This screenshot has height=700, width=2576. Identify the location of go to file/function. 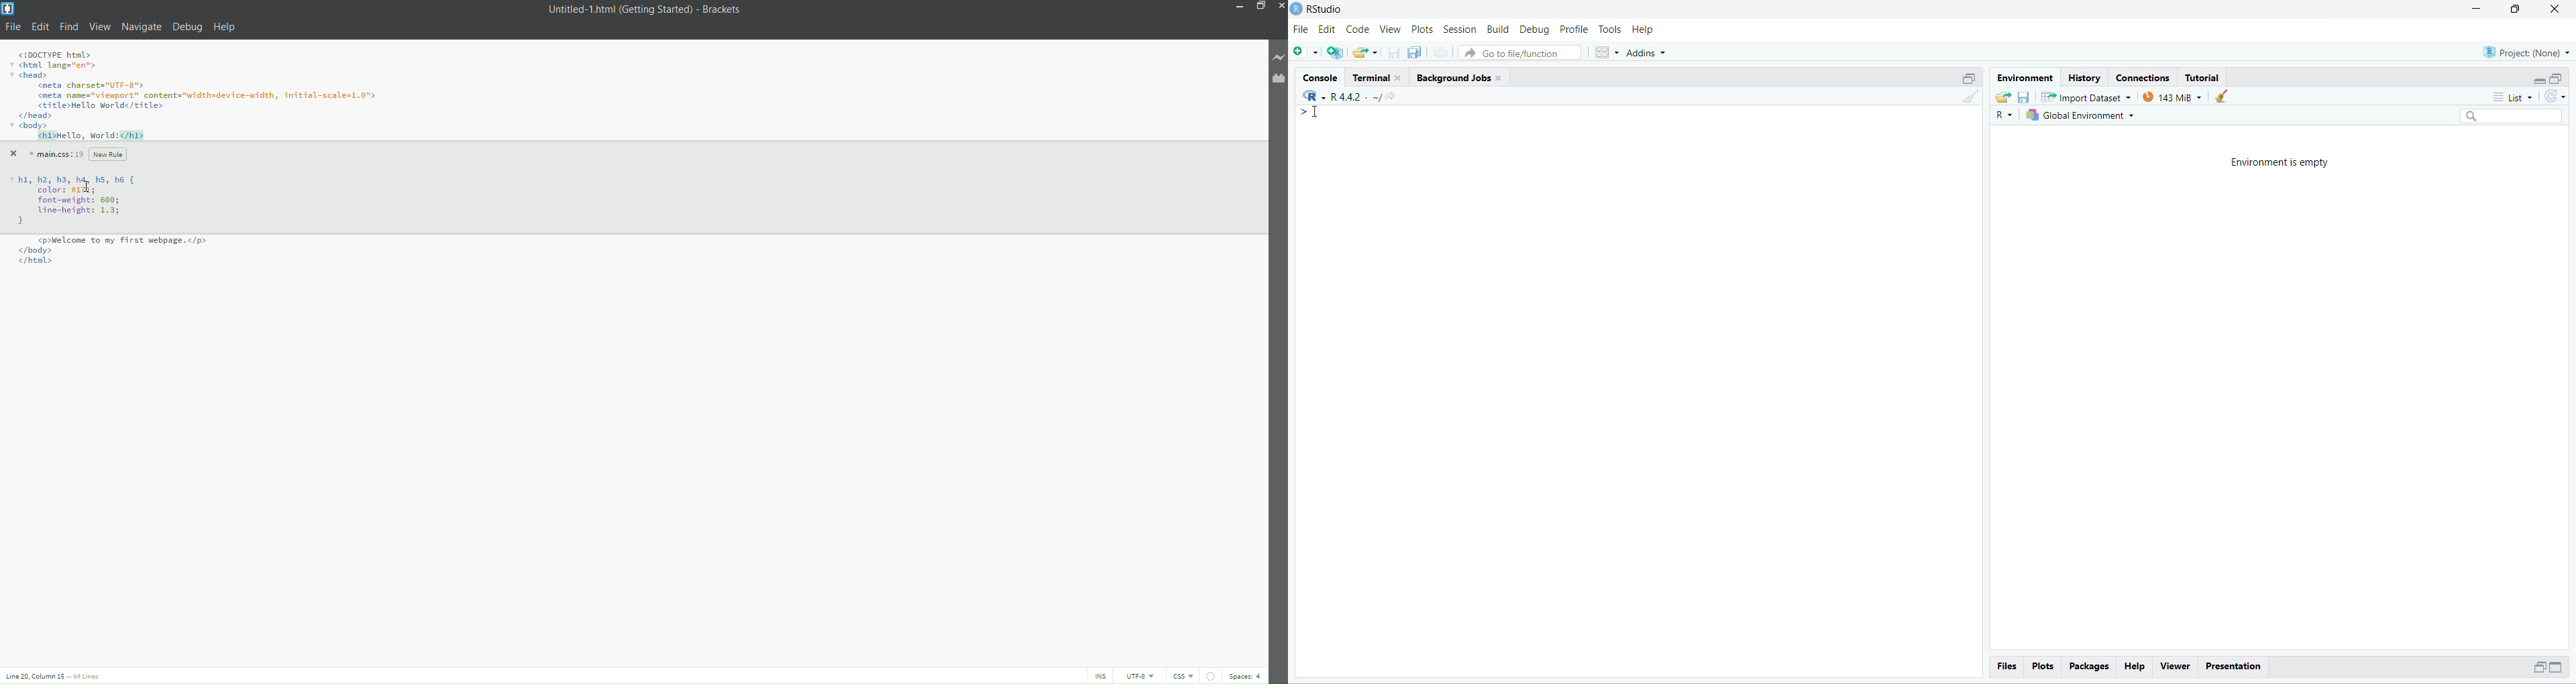
(1519, 52).